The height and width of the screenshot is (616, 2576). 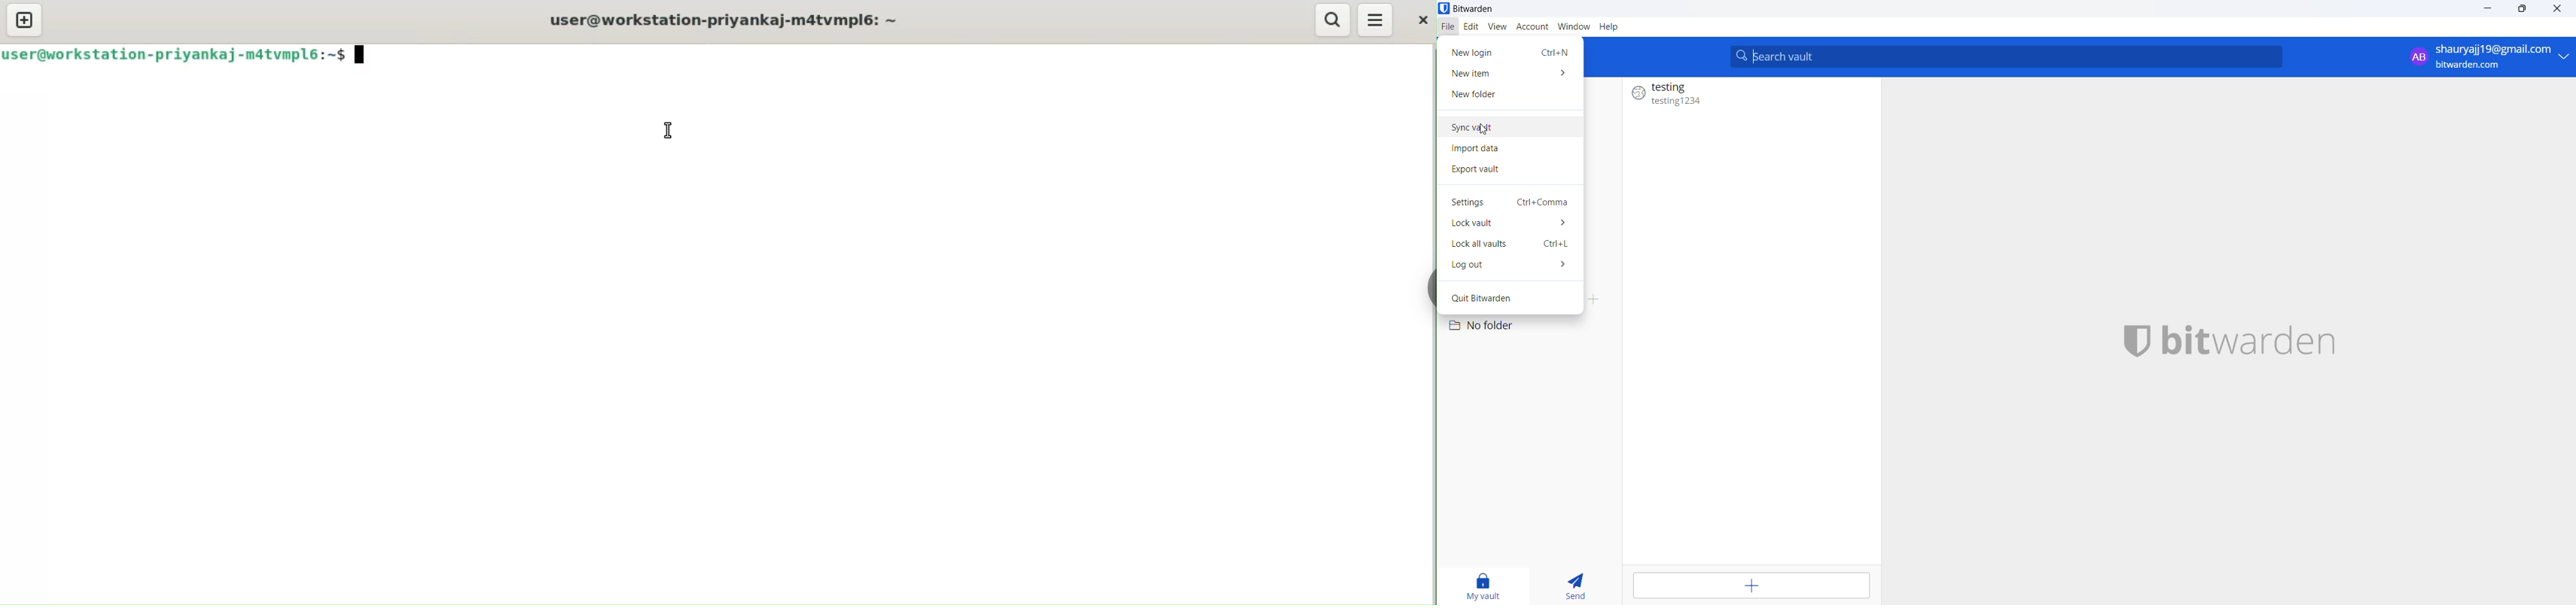 What do you see at coordinates (1516, 246) in the screenshot?
I see `lock all vaults` at bounding box center [1516, 246].